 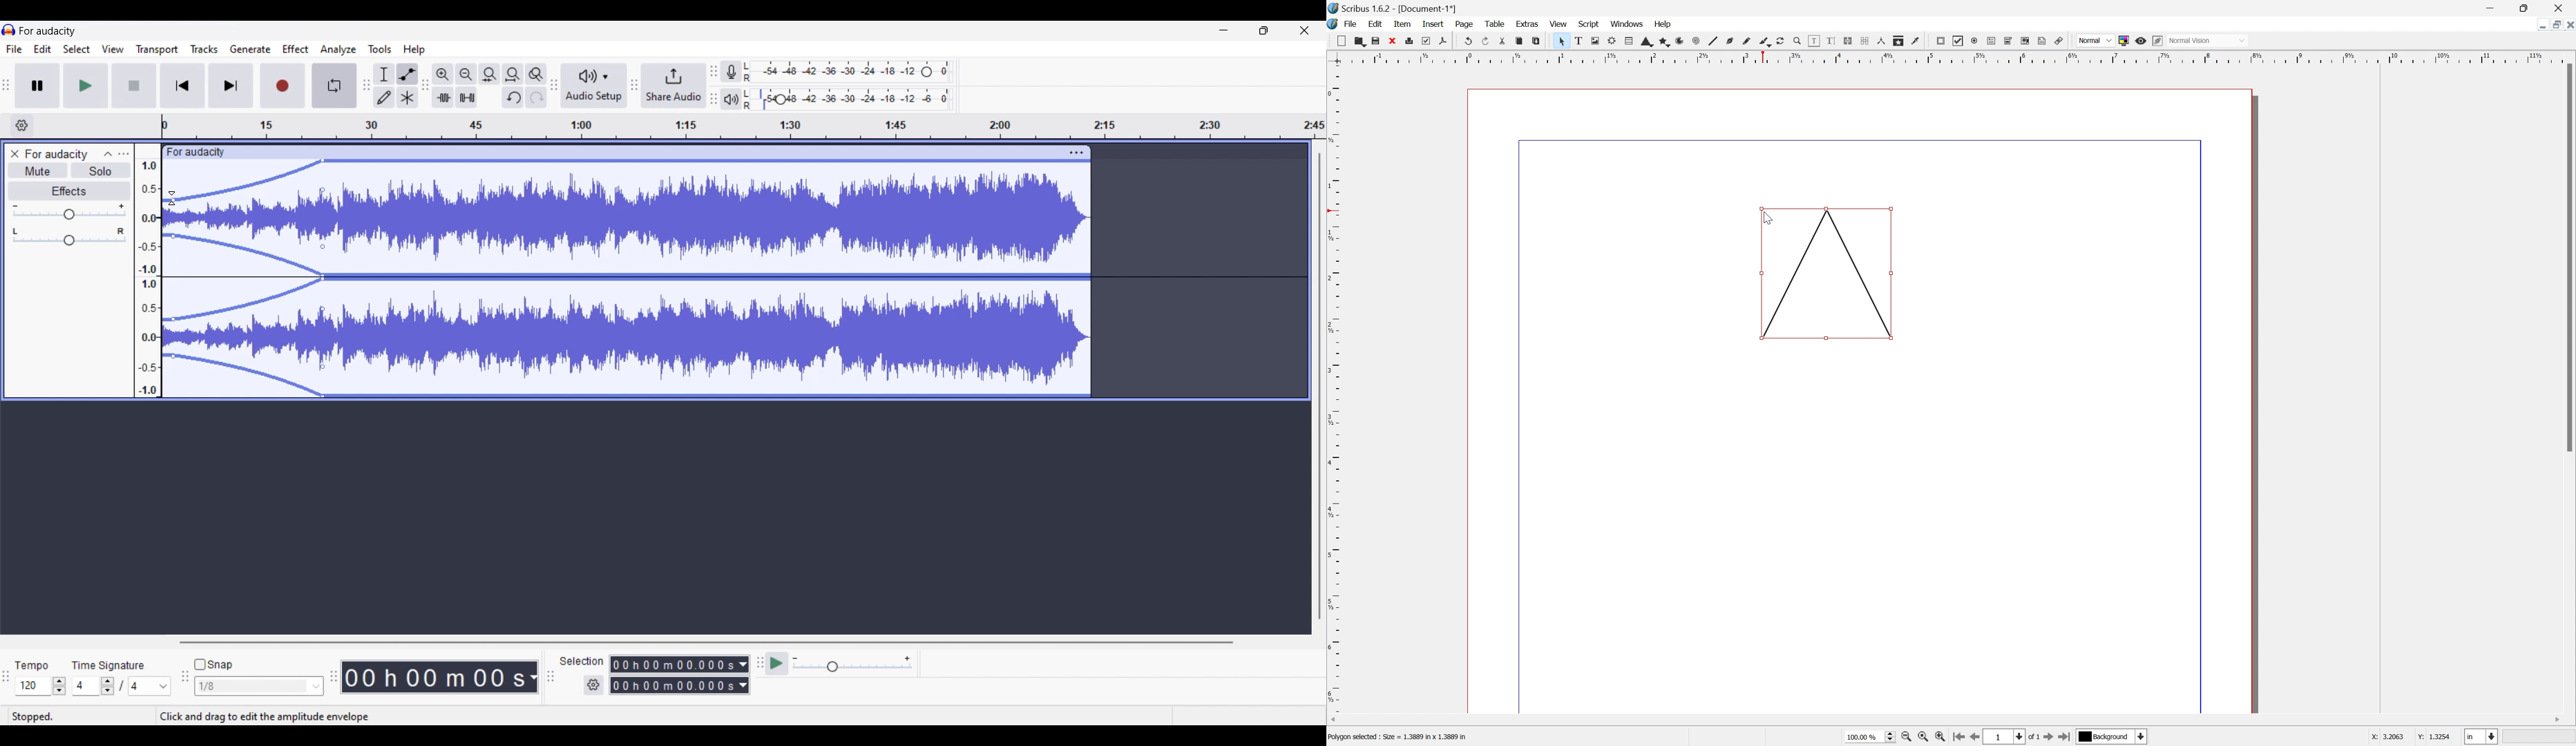 I want to click on Scale, so click(x=1950, y=56).